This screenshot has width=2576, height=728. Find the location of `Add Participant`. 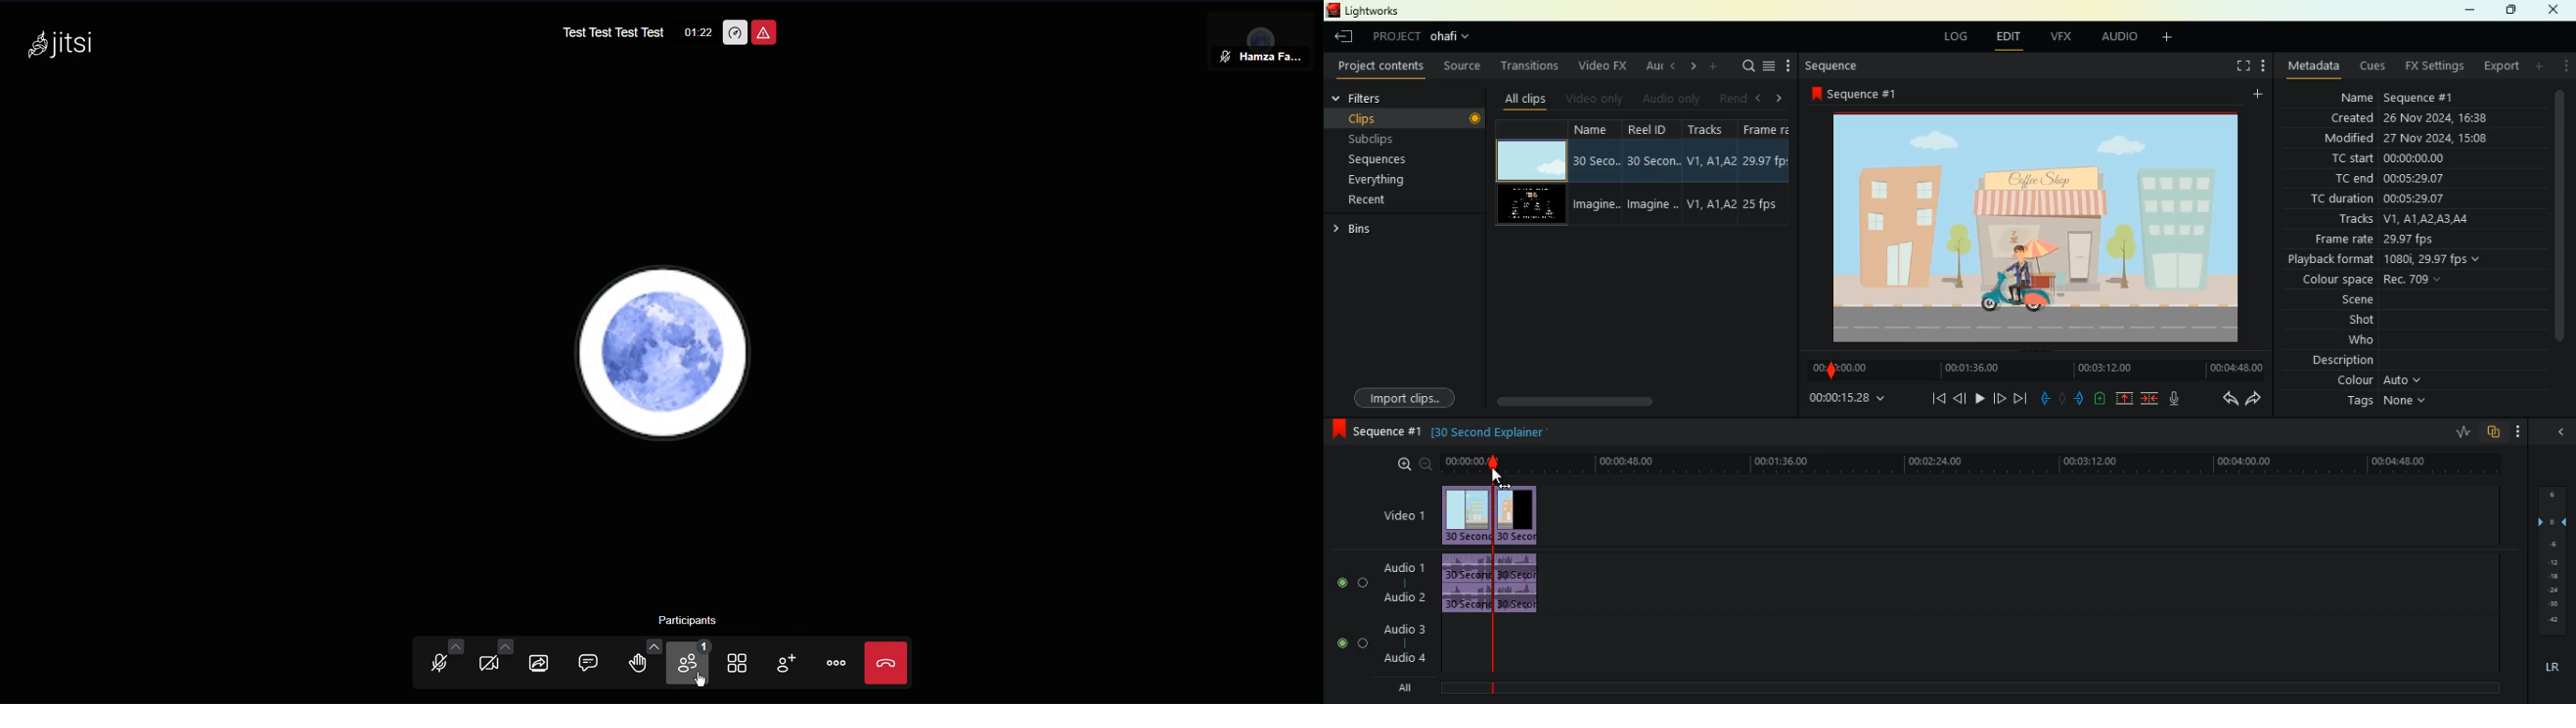

Add Participant is located at coordinates (792, 665).